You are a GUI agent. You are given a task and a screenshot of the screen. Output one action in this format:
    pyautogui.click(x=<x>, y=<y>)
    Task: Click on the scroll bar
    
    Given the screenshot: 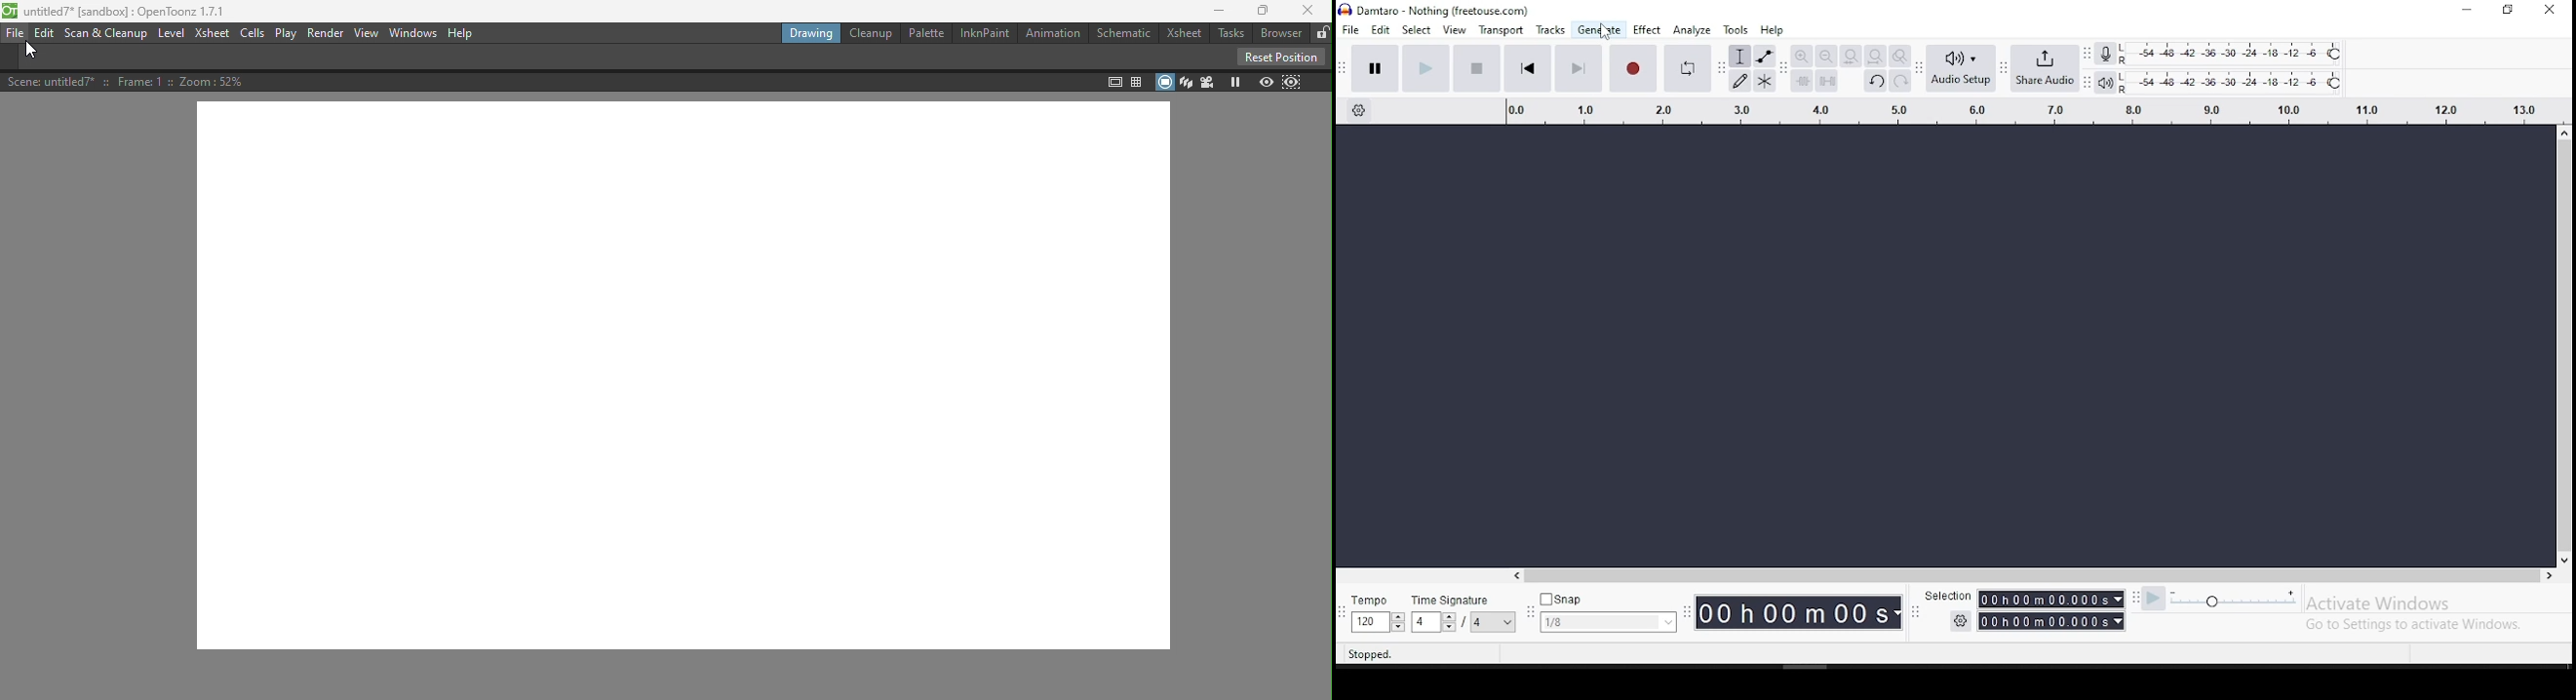 What is the action you would take?
    pyautogui.click(x=2565, y=346)
    